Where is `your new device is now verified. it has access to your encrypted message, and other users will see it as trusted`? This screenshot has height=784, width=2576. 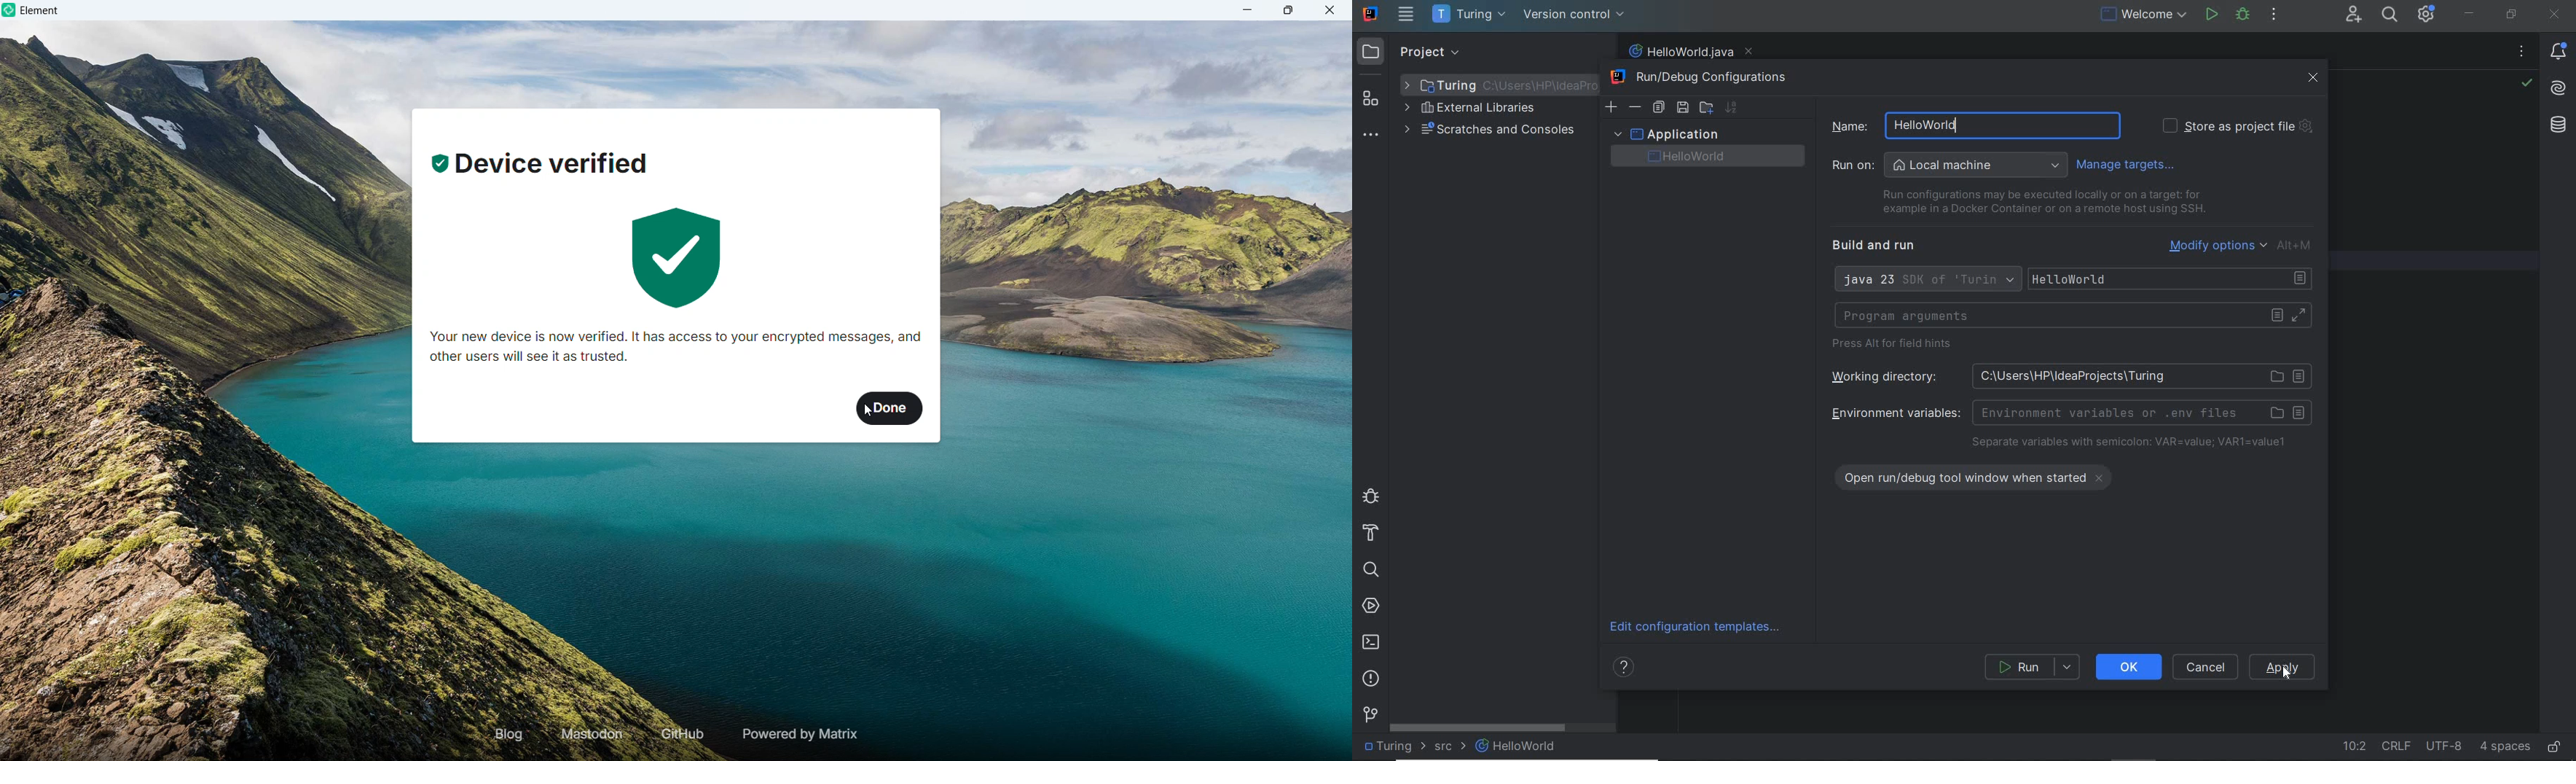 your new device is now verified. it has access to your encrypted message, and other users will see it as trusted is located at coordinates (677, 348).